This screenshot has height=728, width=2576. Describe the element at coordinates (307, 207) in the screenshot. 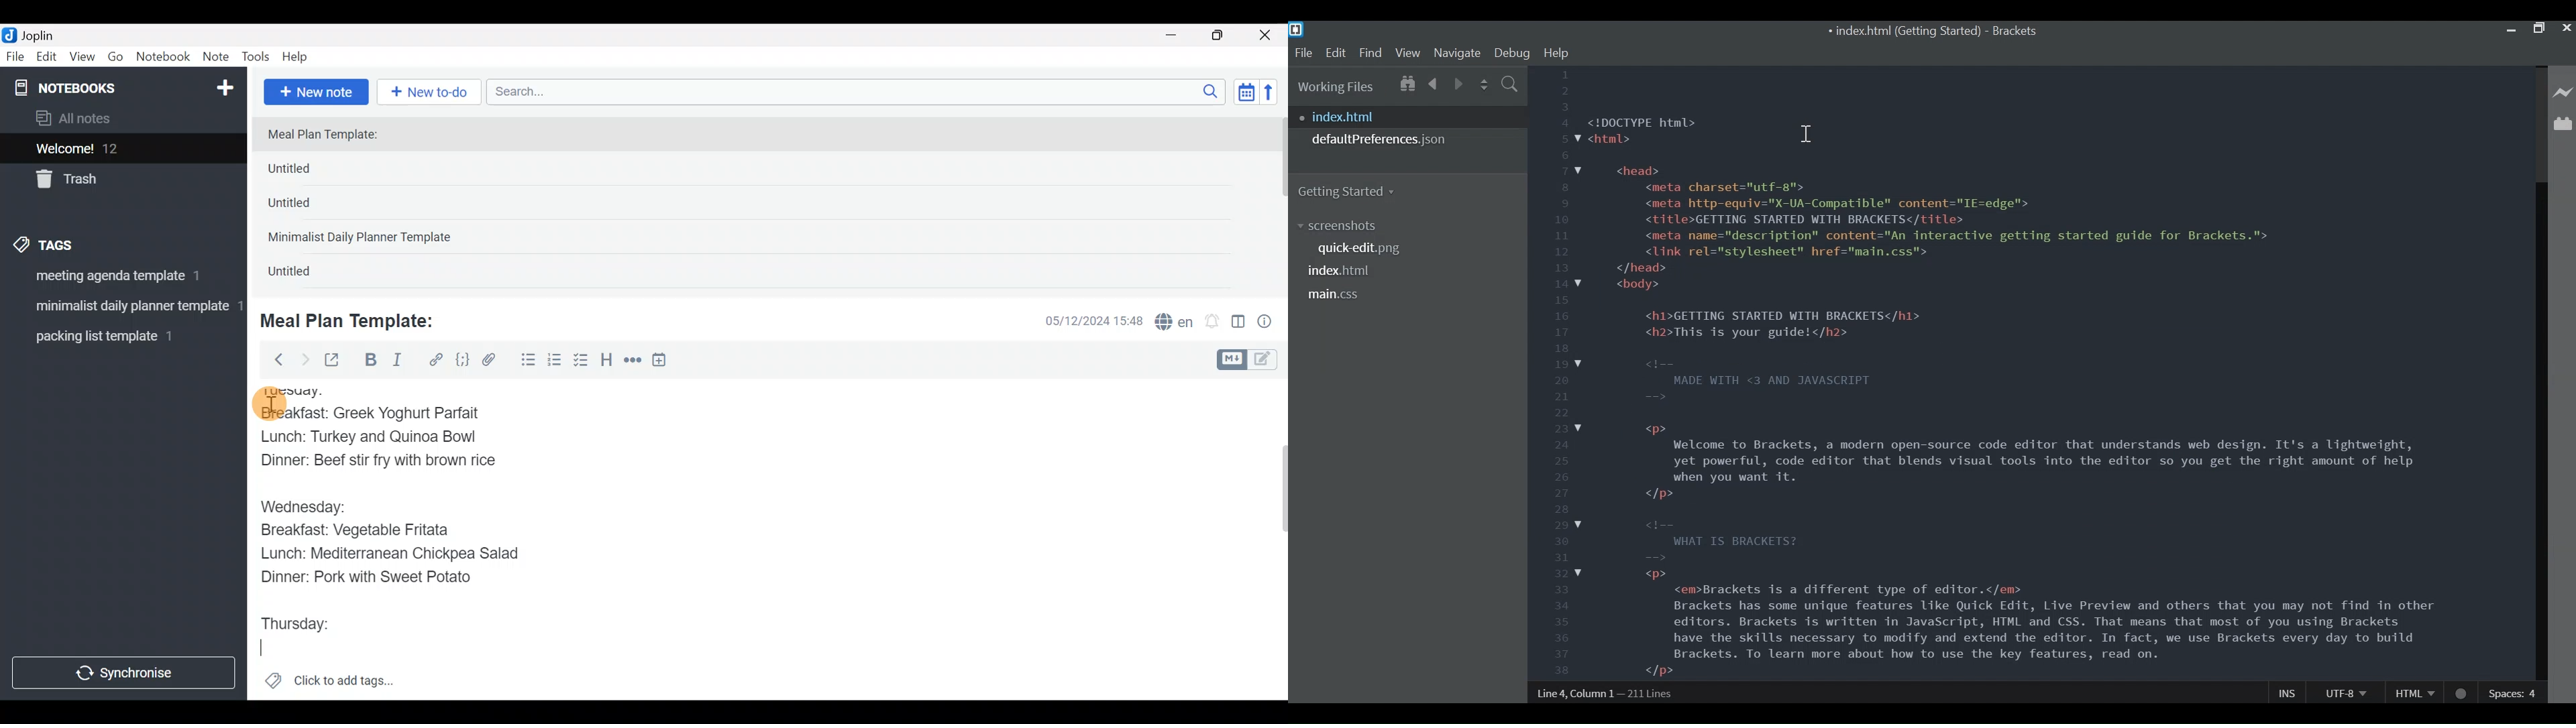

I see `Untitled` at that location.